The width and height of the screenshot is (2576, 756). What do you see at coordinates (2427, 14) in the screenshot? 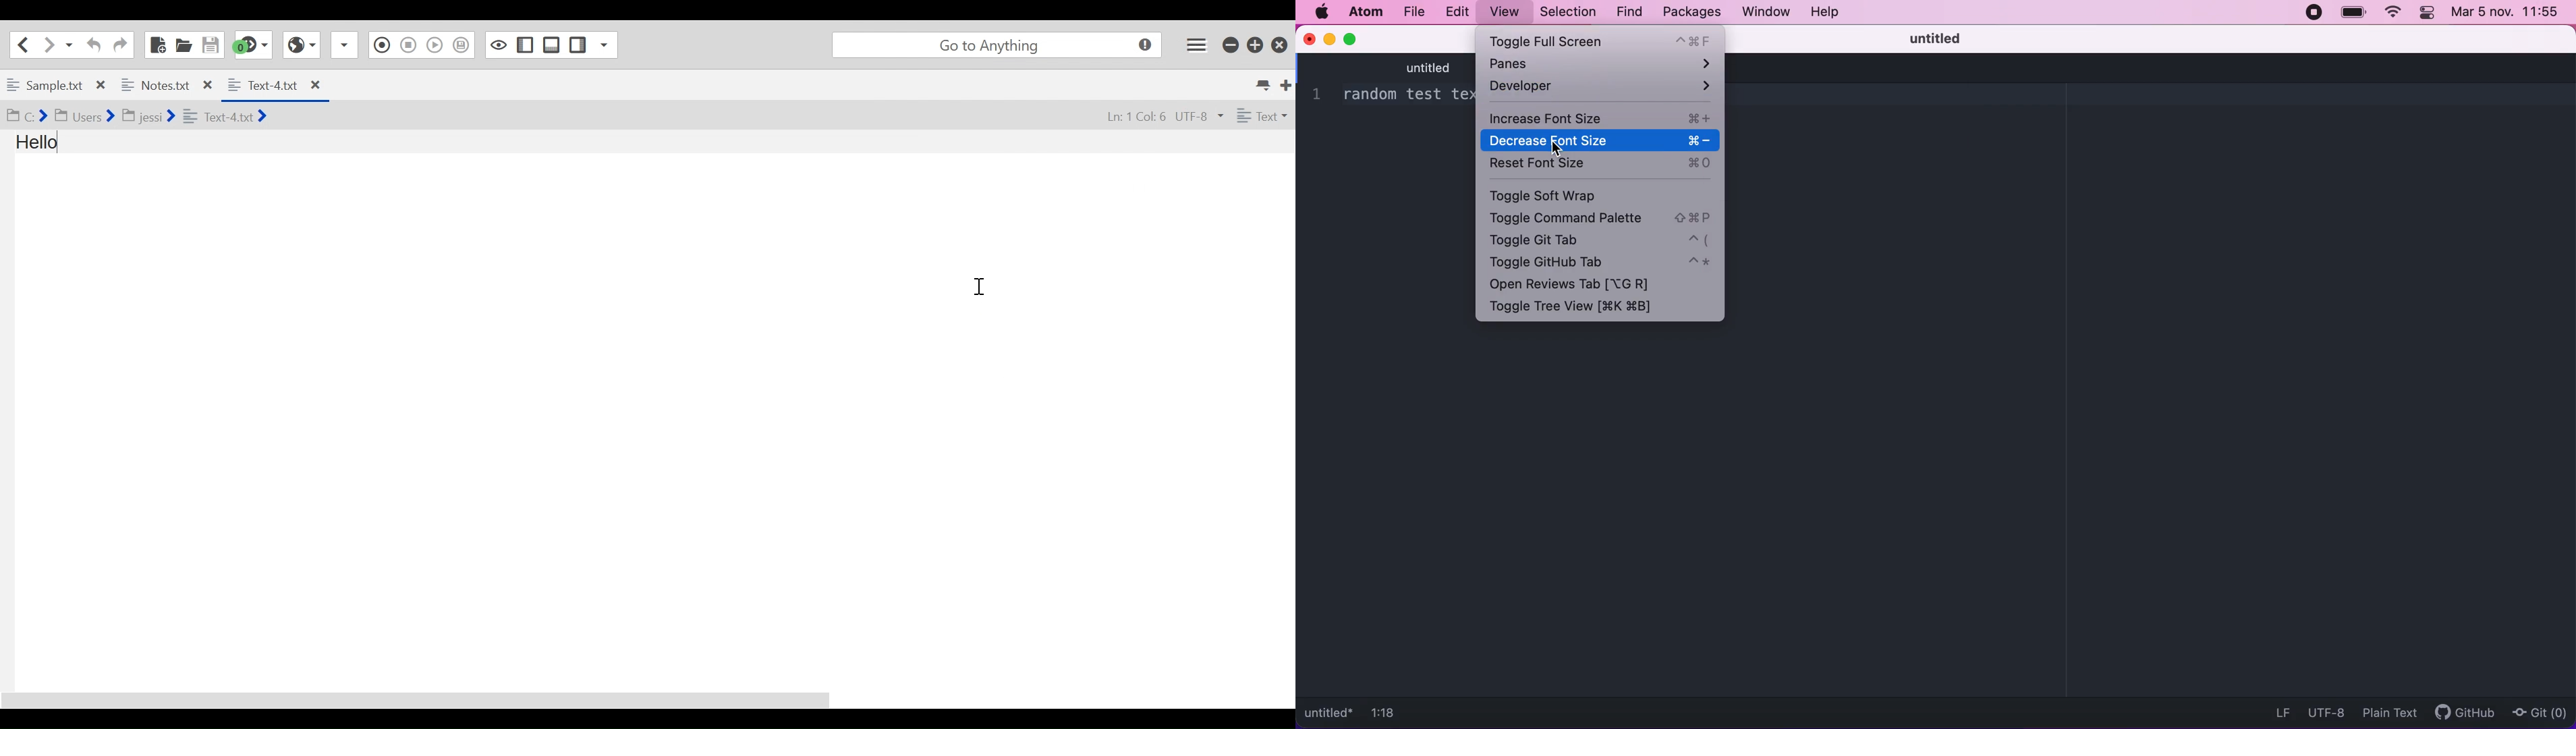
I see `panel control` at bounding box center [2427, 14].